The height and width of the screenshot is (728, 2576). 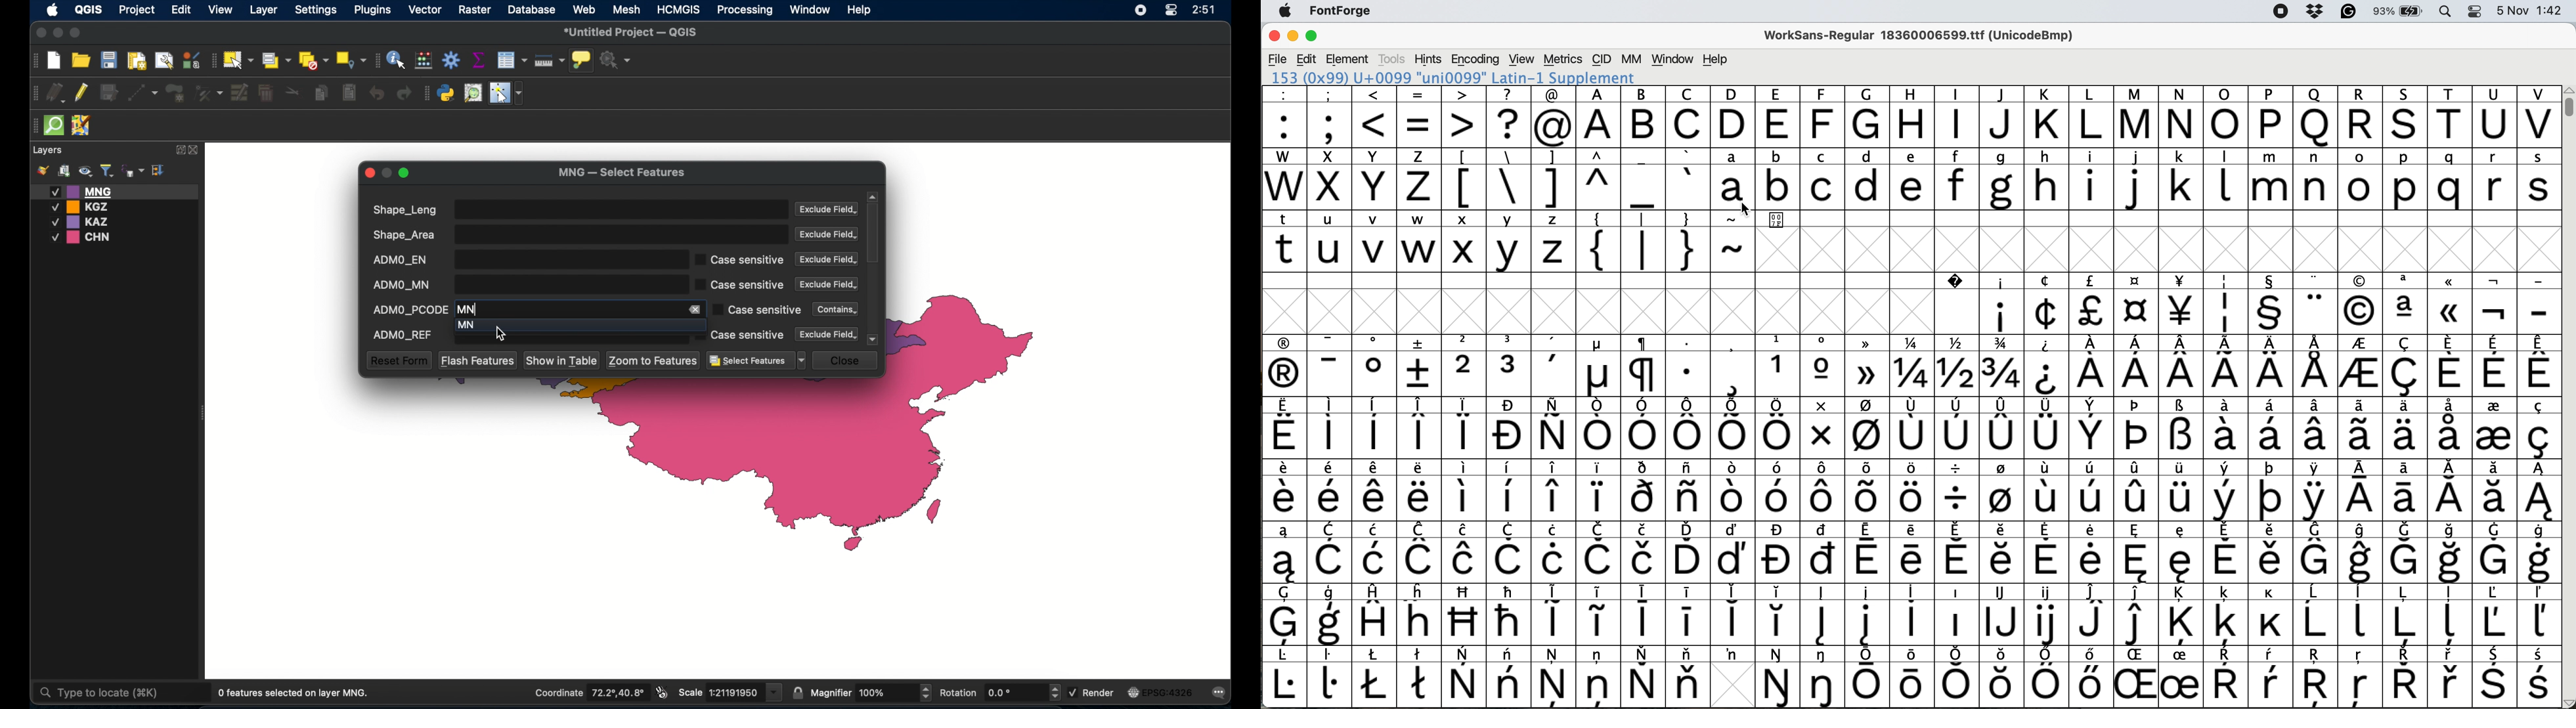 I want to click on save edits, so click(x=111, y=93).